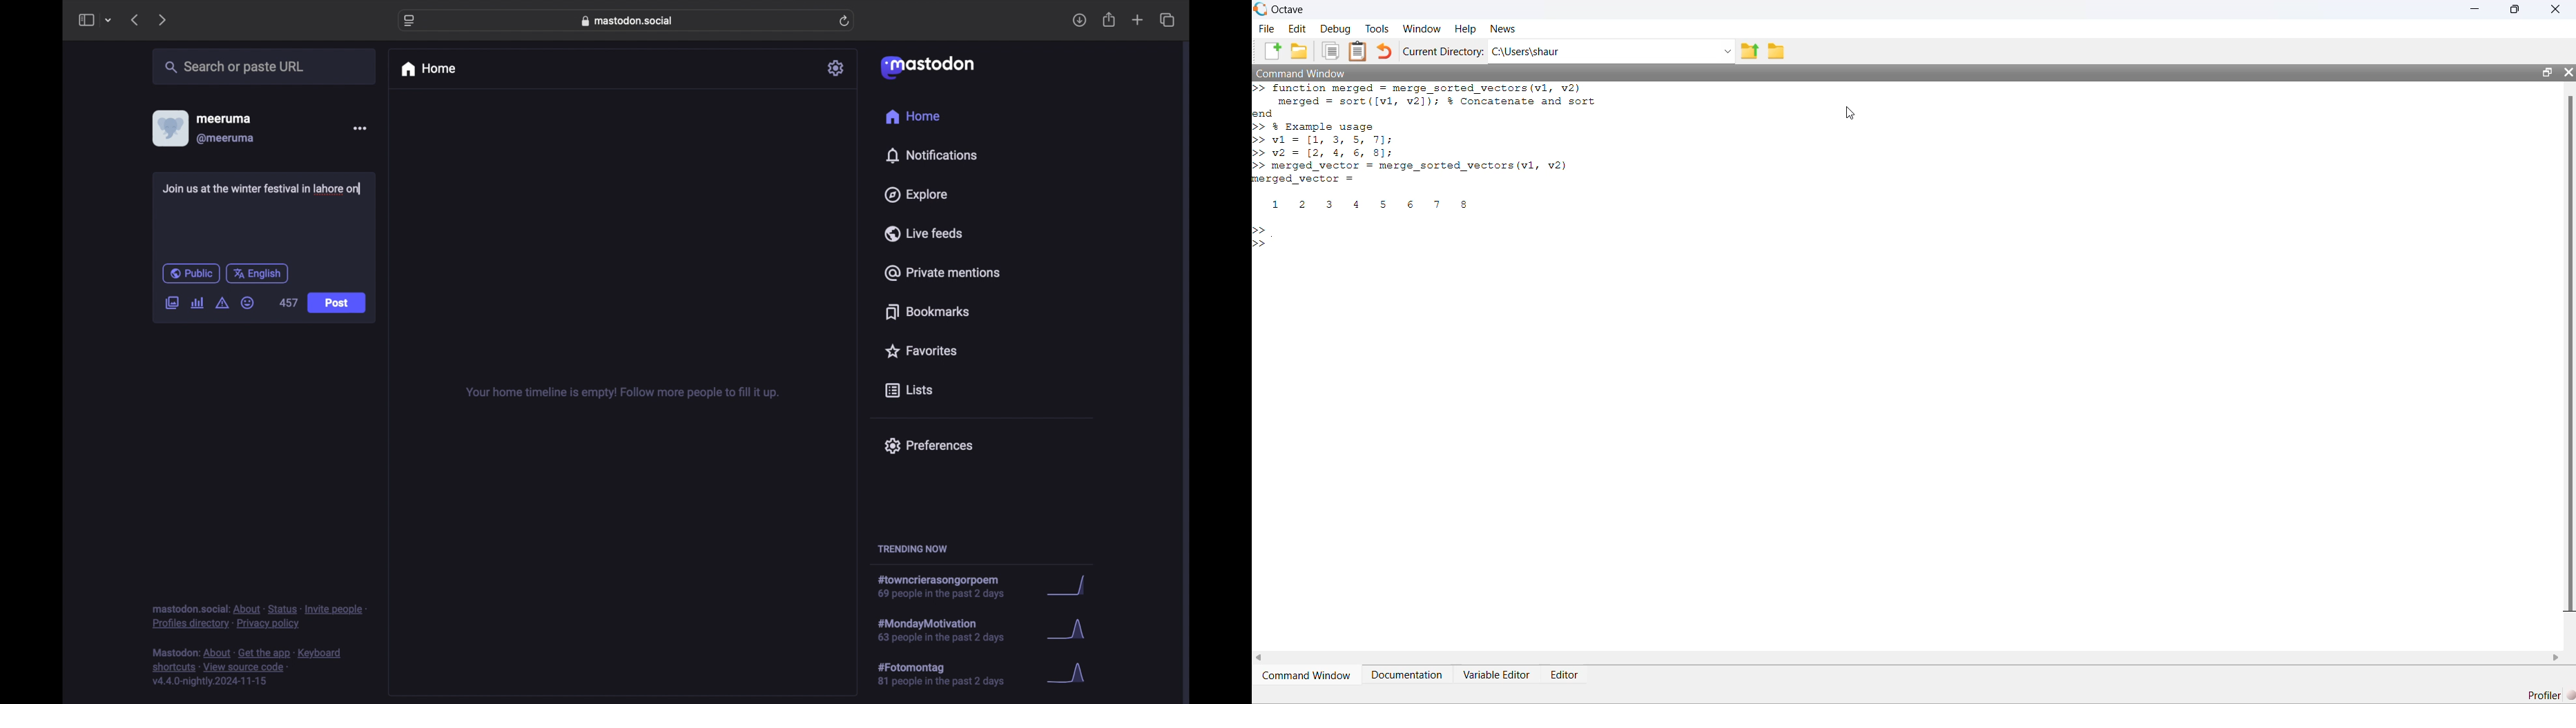 The width and height of the screenshot is (2576, 728). Describe the element at coordinates (1850, 113) in the screenshot. I see `cursor` at that location.